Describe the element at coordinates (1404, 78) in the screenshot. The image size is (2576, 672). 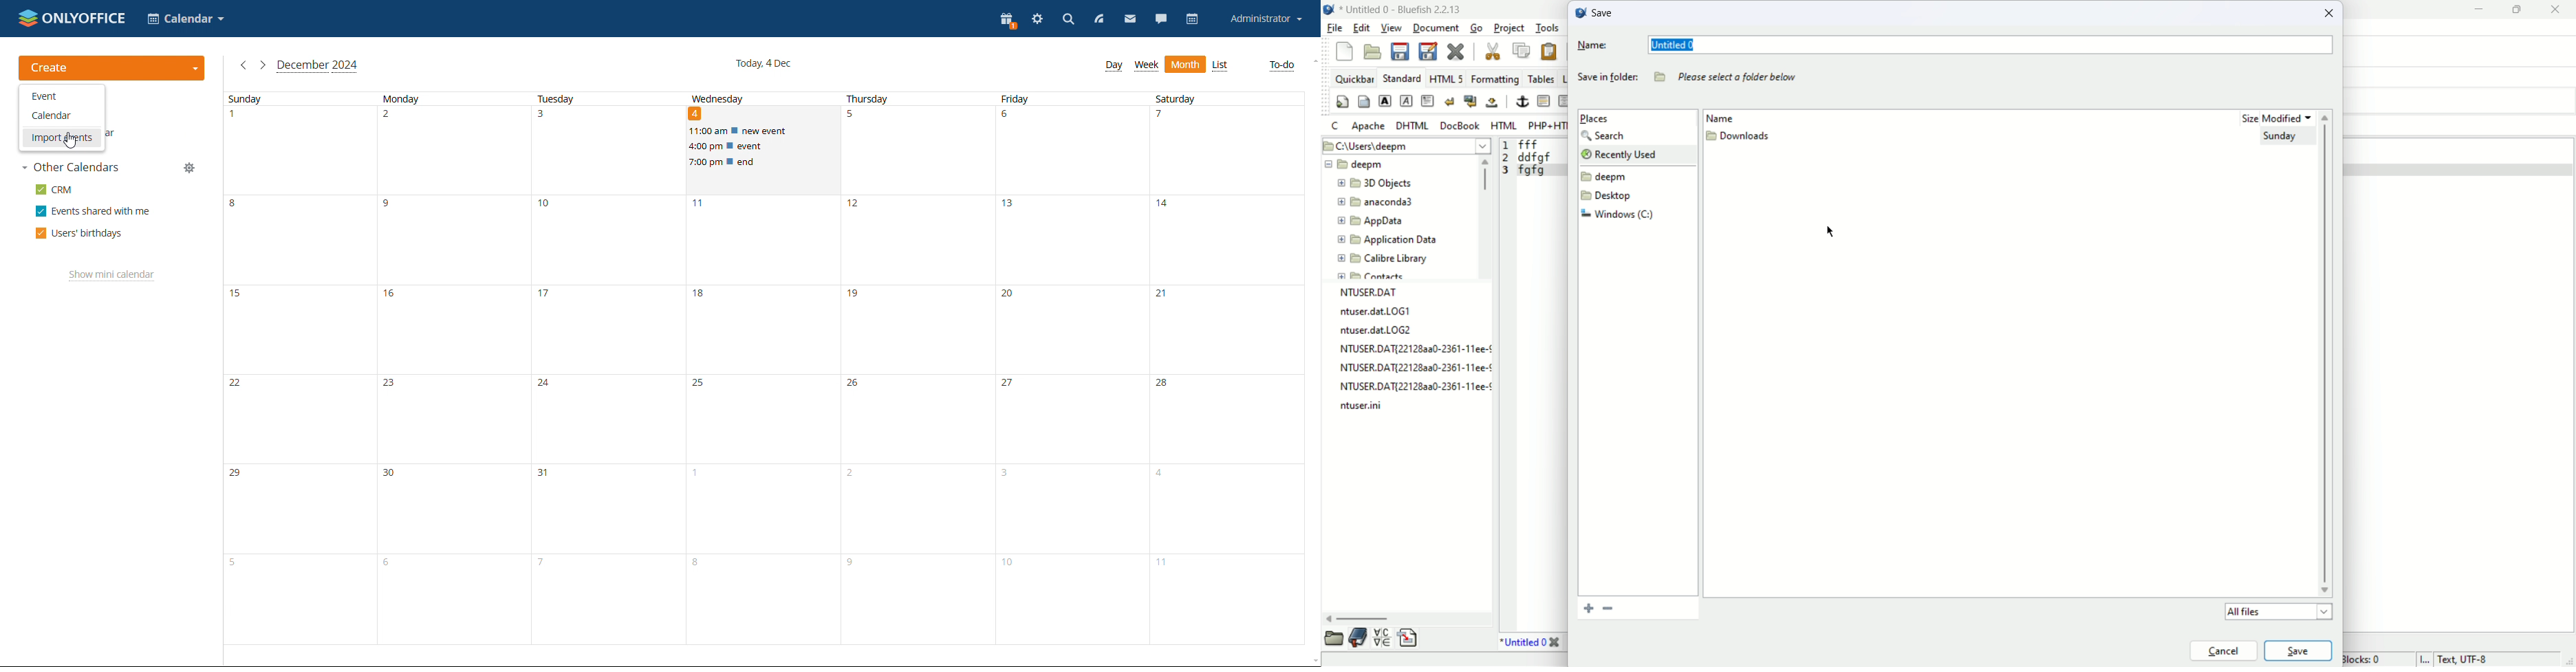
I see `Standard` at that location.